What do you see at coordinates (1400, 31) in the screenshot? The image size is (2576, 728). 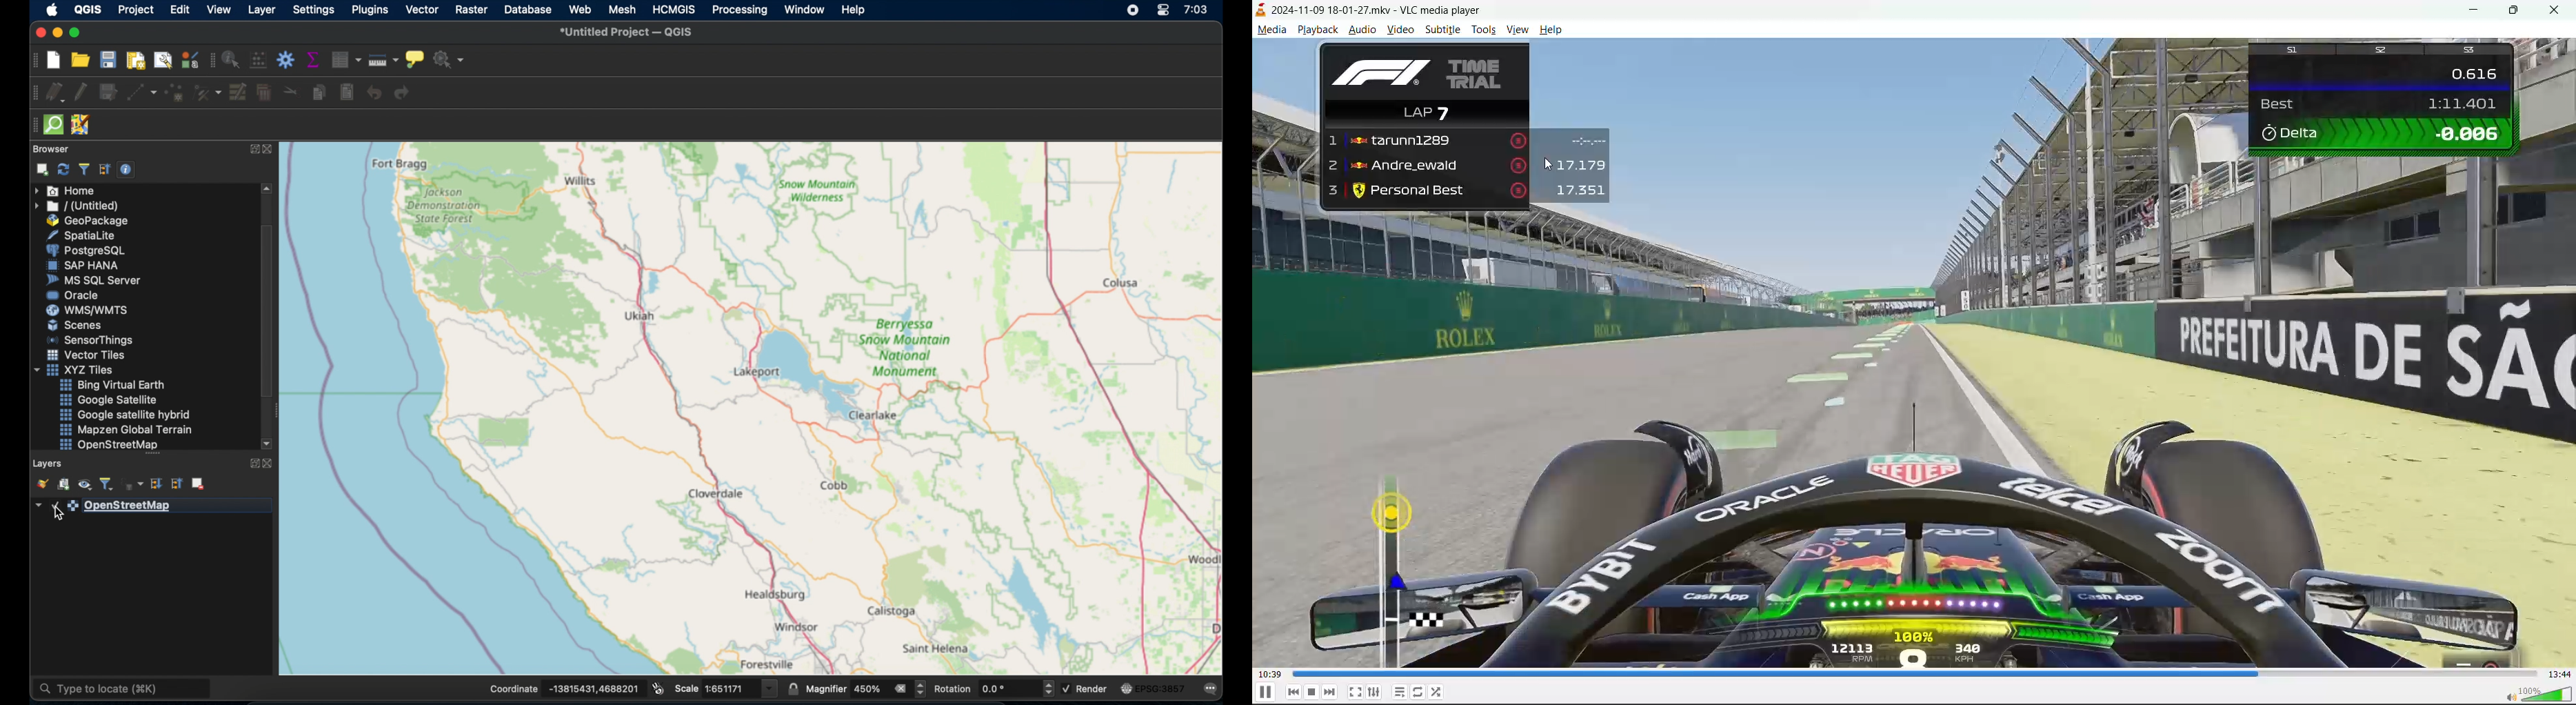 I see `video` at bounding box center [1400, 31].